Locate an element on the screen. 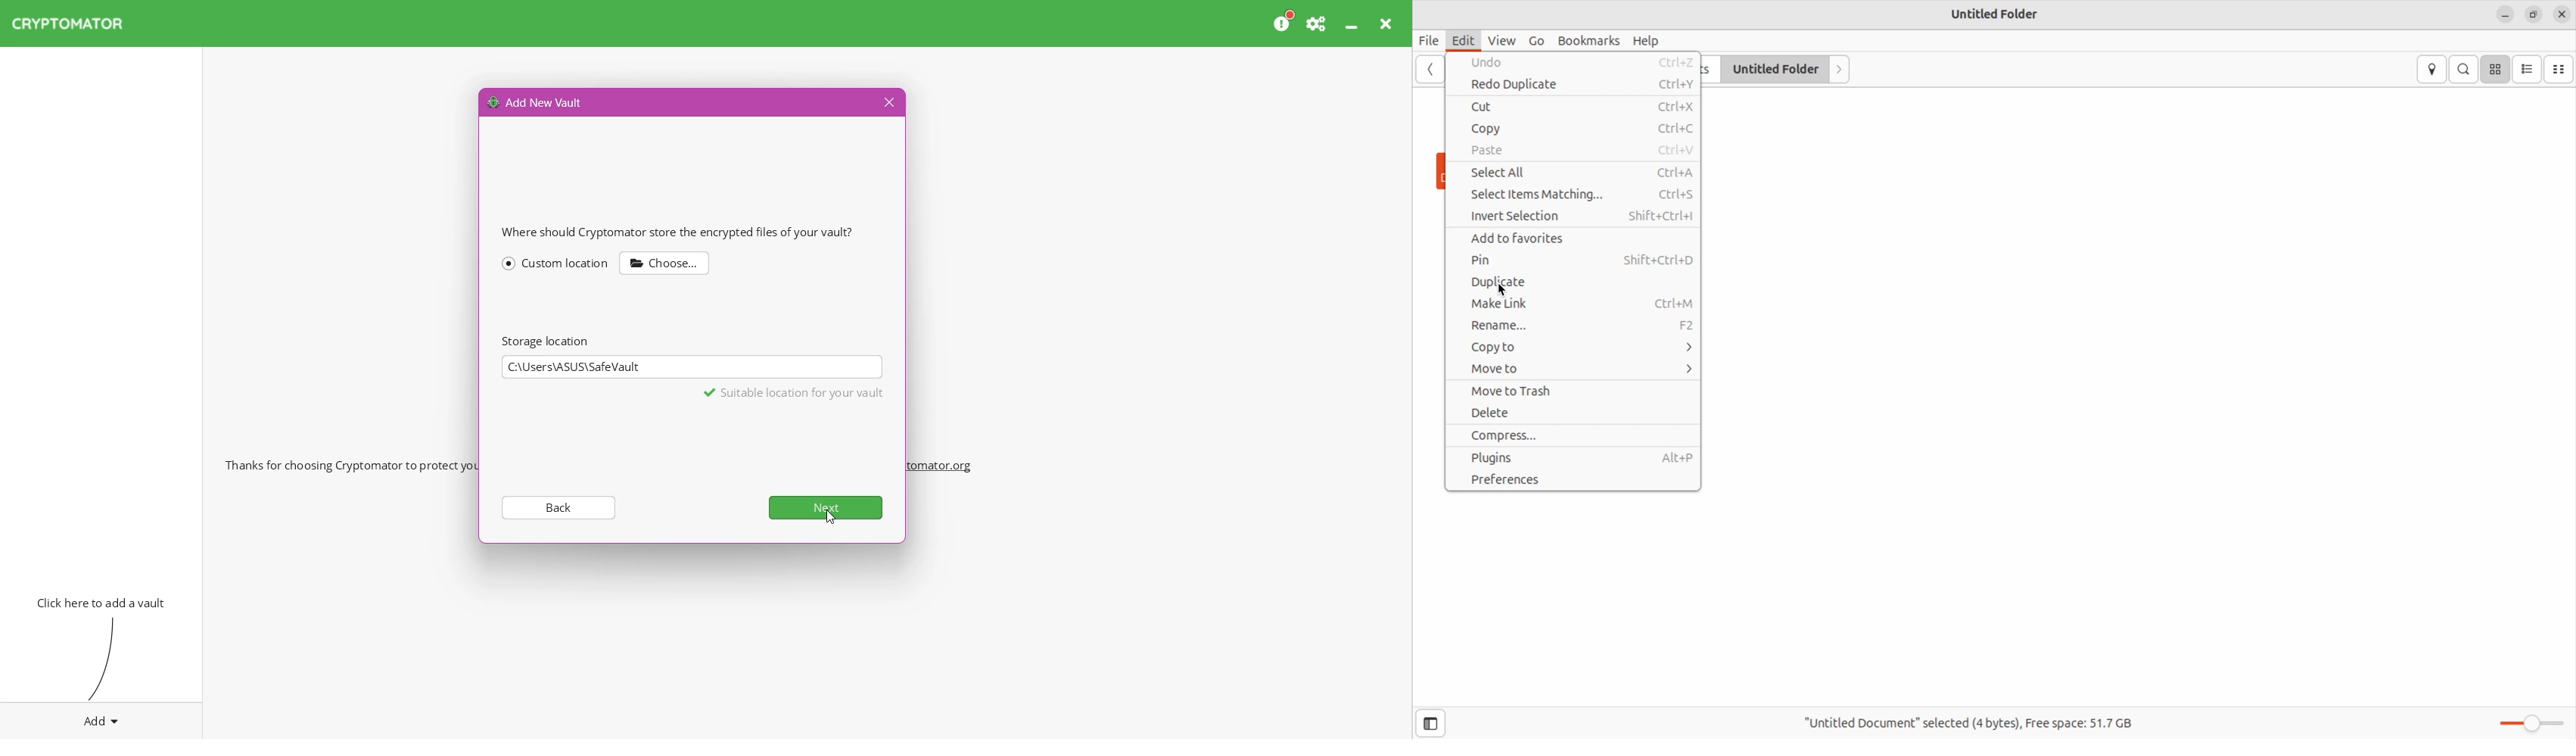  Compress is located at coordinates (1571, 435).